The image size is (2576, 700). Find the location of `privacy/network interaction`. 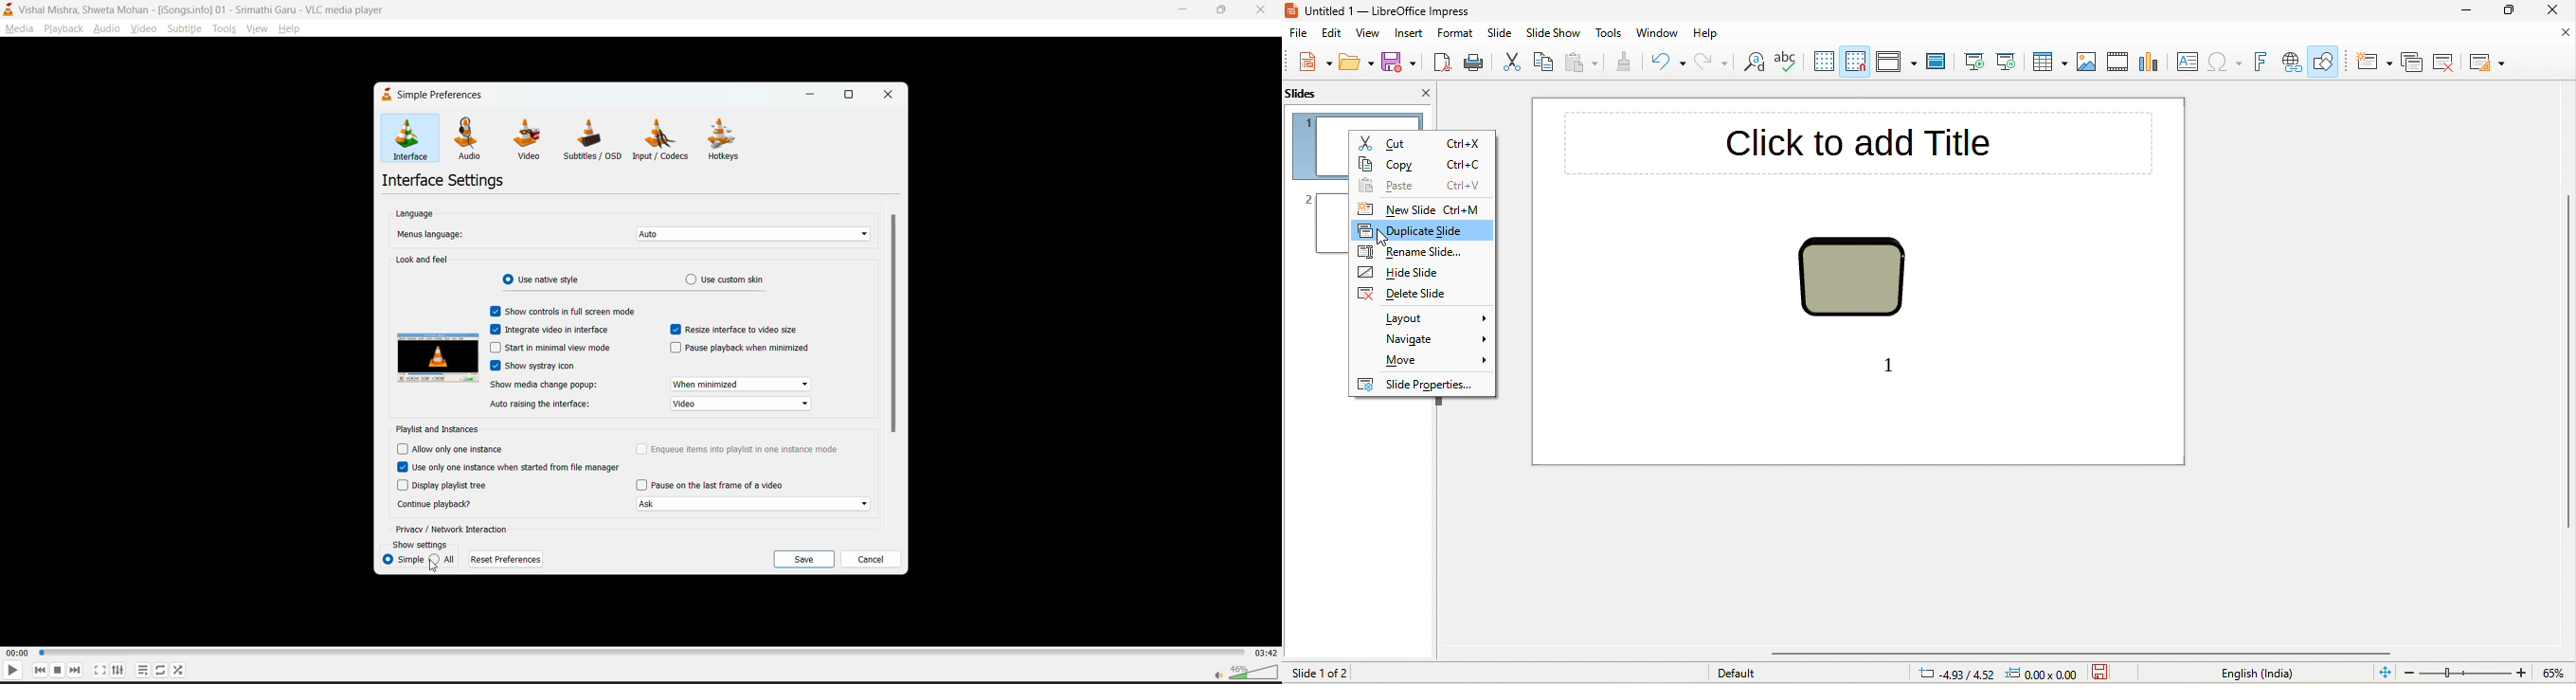

privacy/network interaction is located at coordinates (454, 528).